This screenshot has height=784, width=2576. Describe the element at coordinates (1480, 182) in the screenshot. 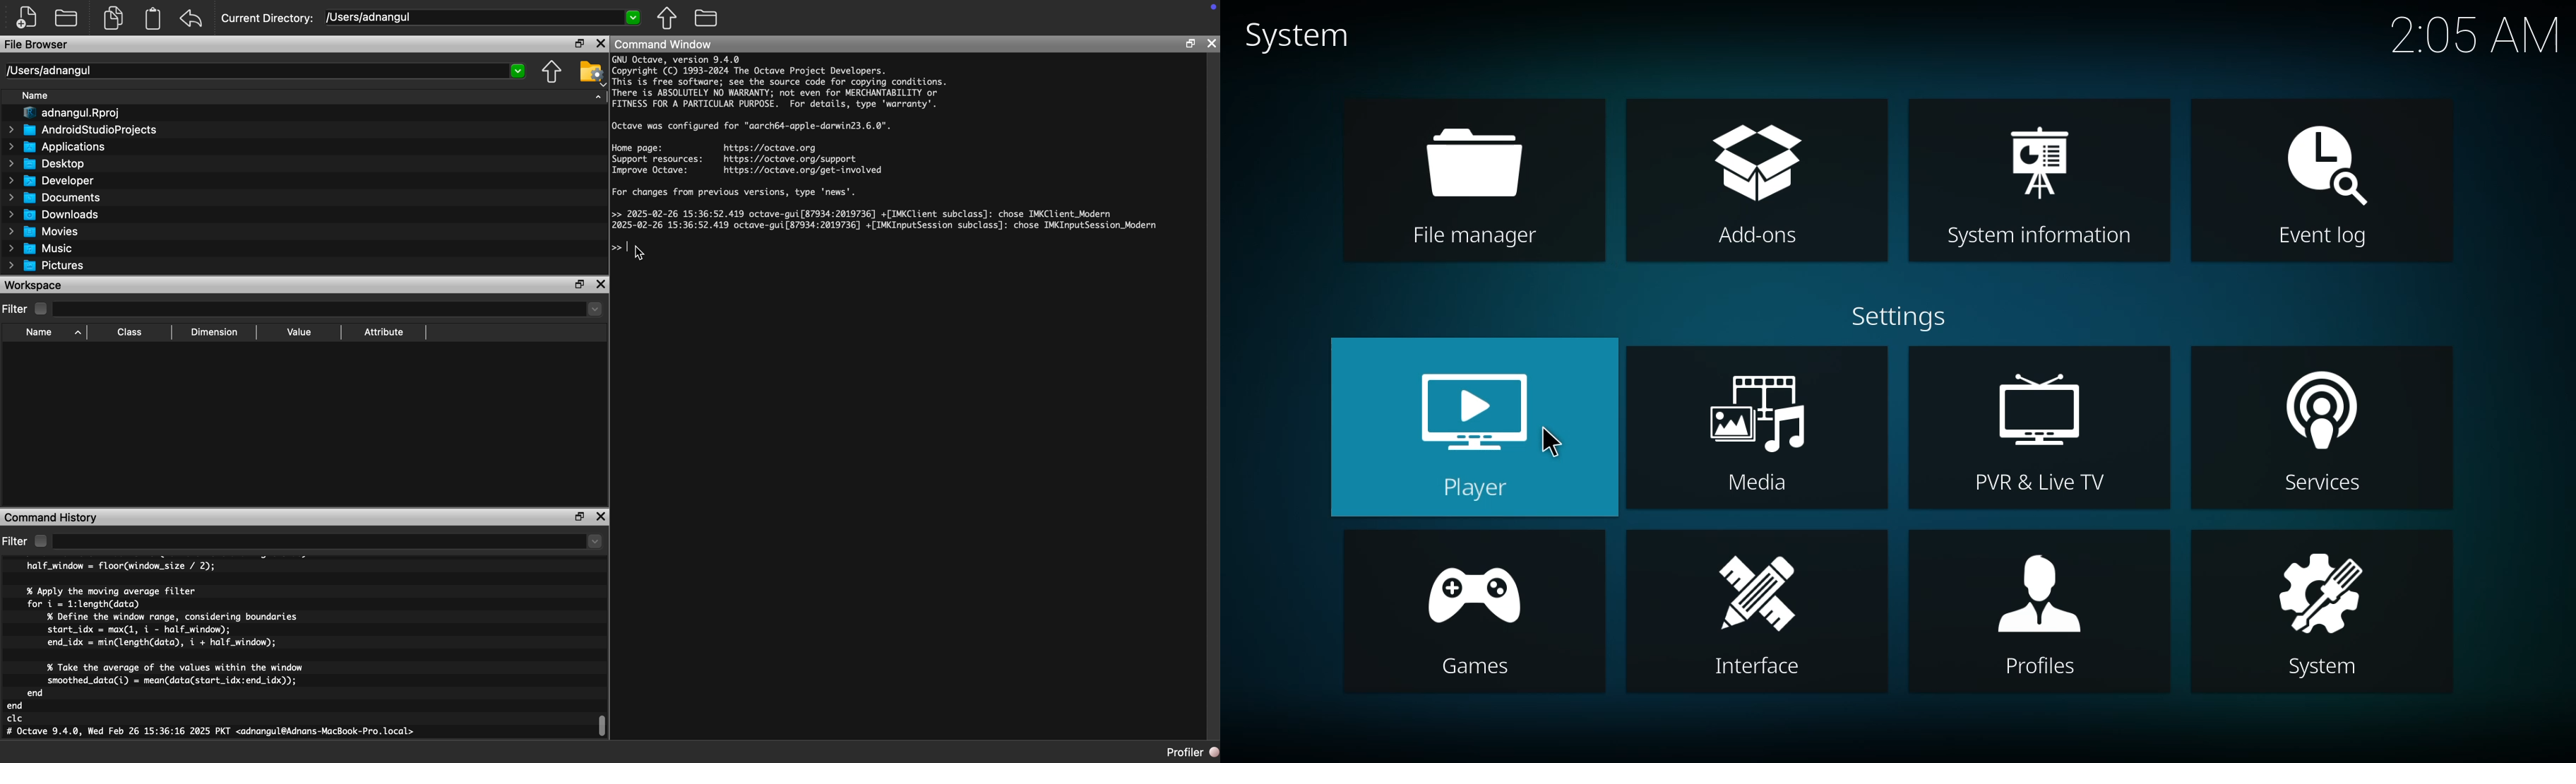

I see `file manager` at that location.